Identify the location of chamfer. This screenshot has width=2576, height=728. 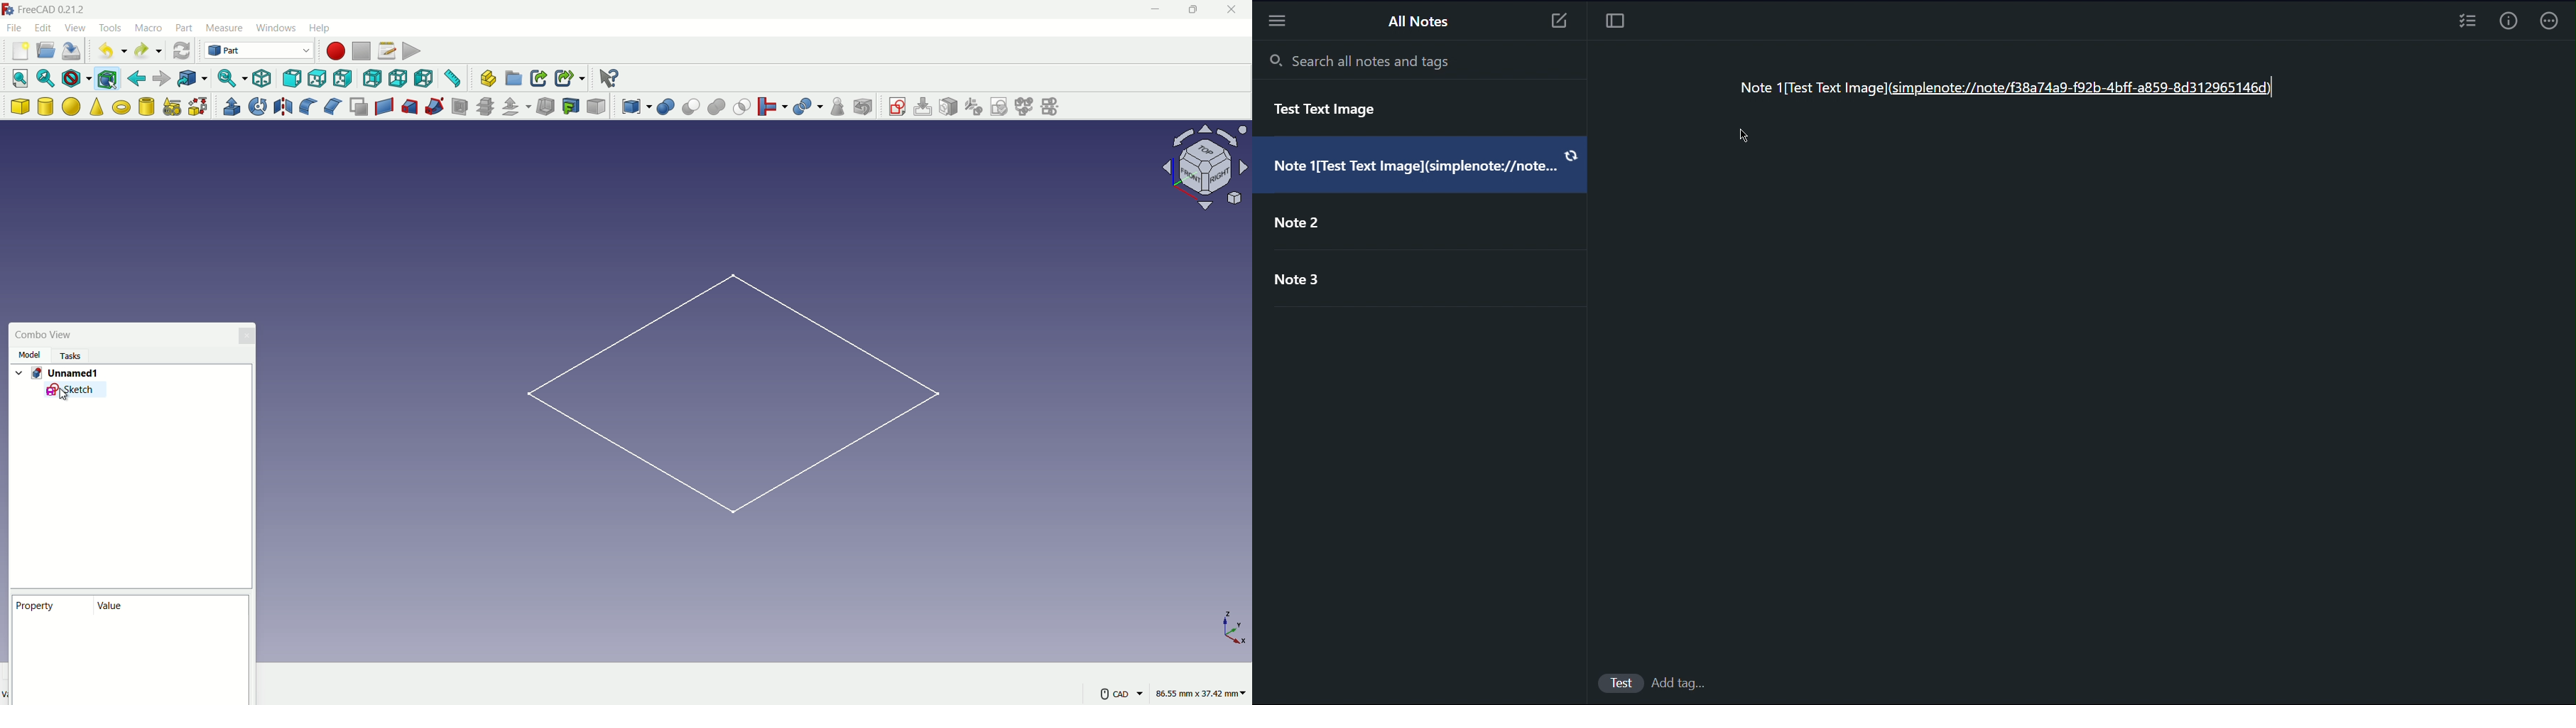
(333, 106).